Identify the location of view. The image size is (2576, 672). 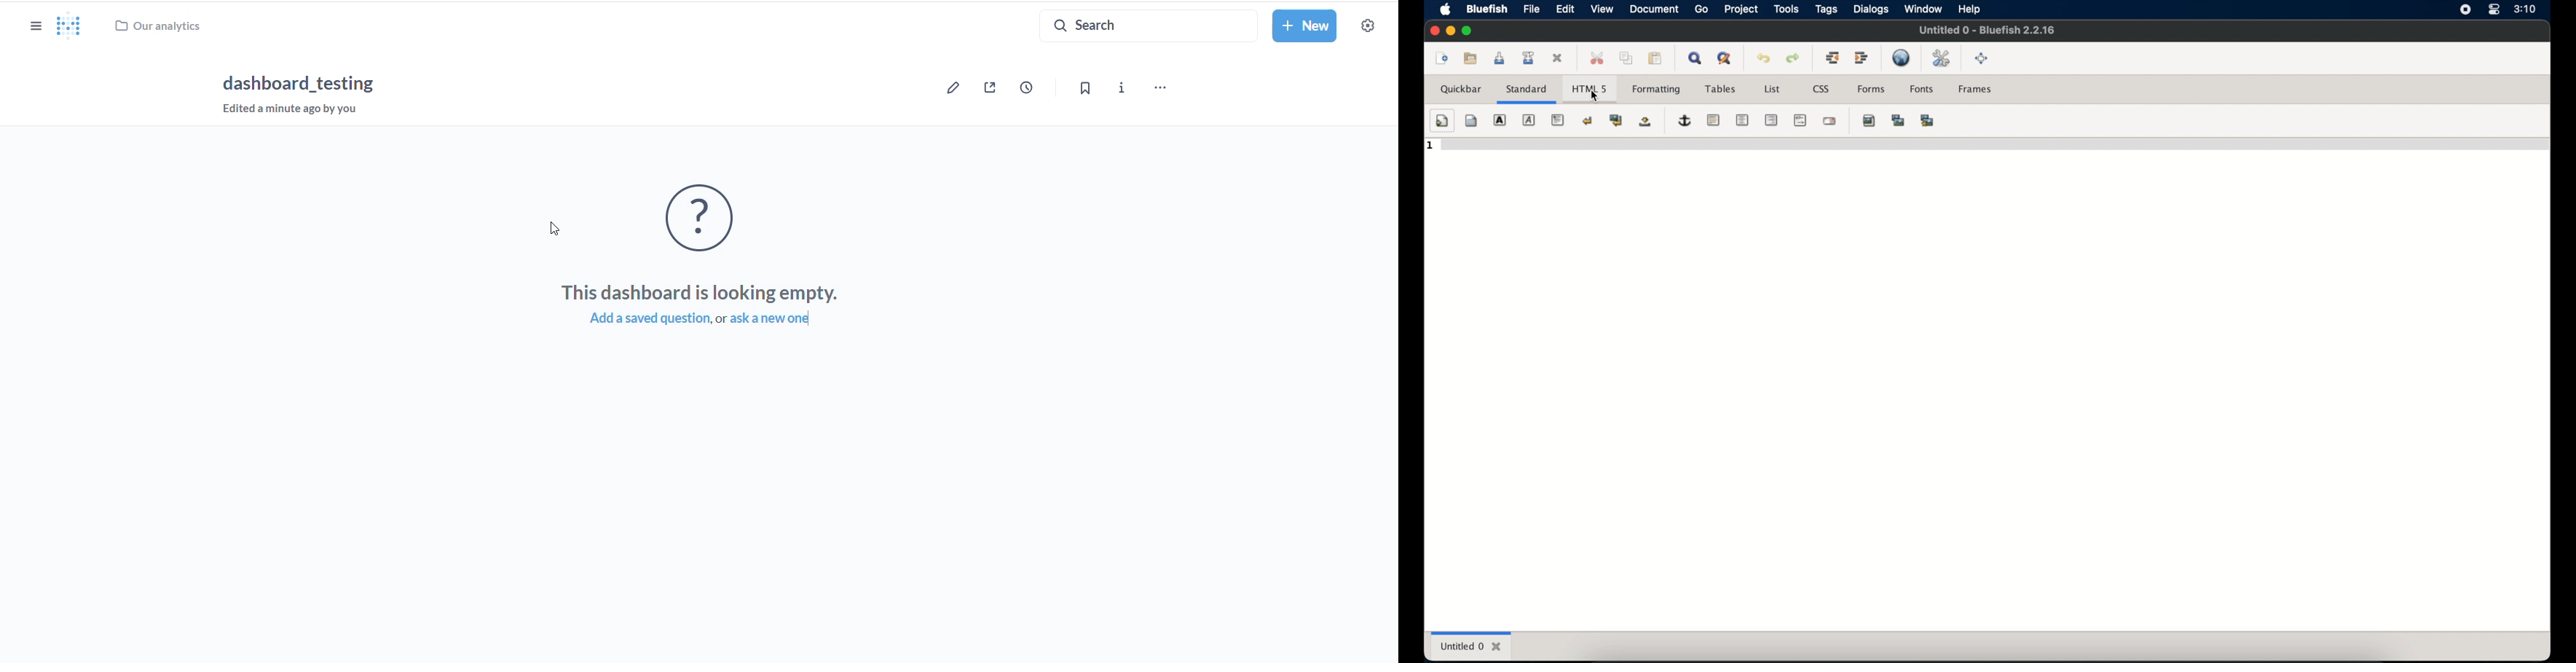
(1601, 9).